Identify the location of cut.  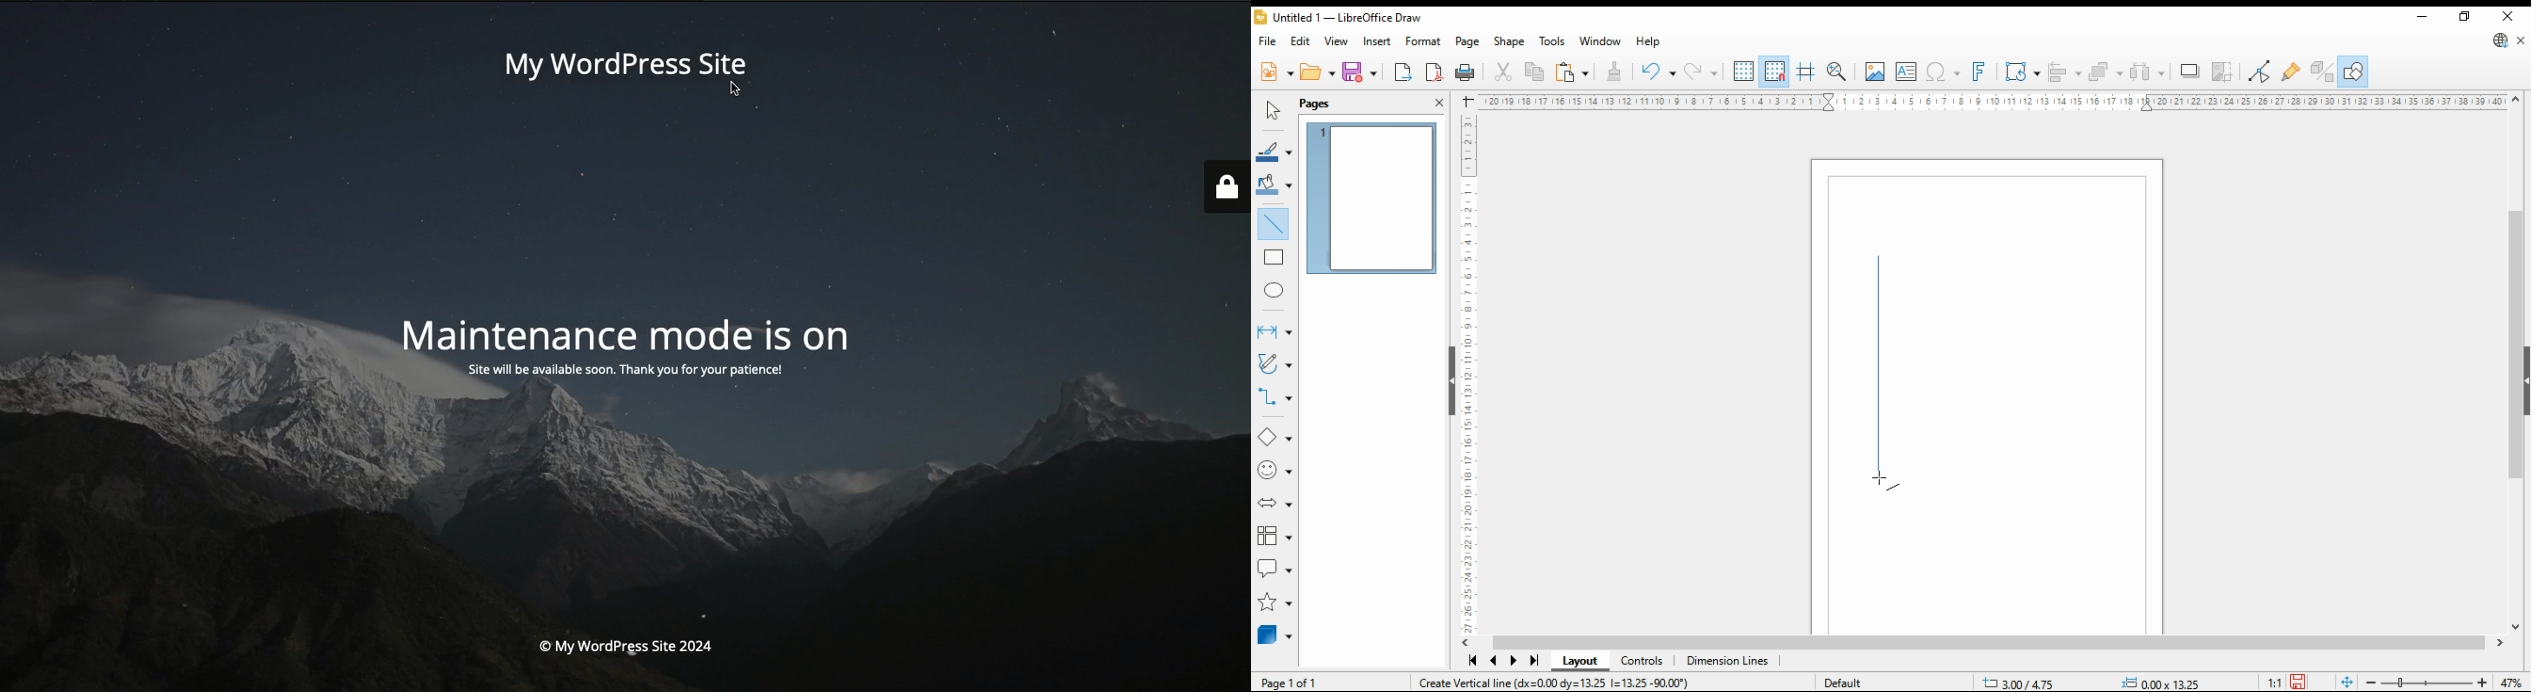
(1505, 72).